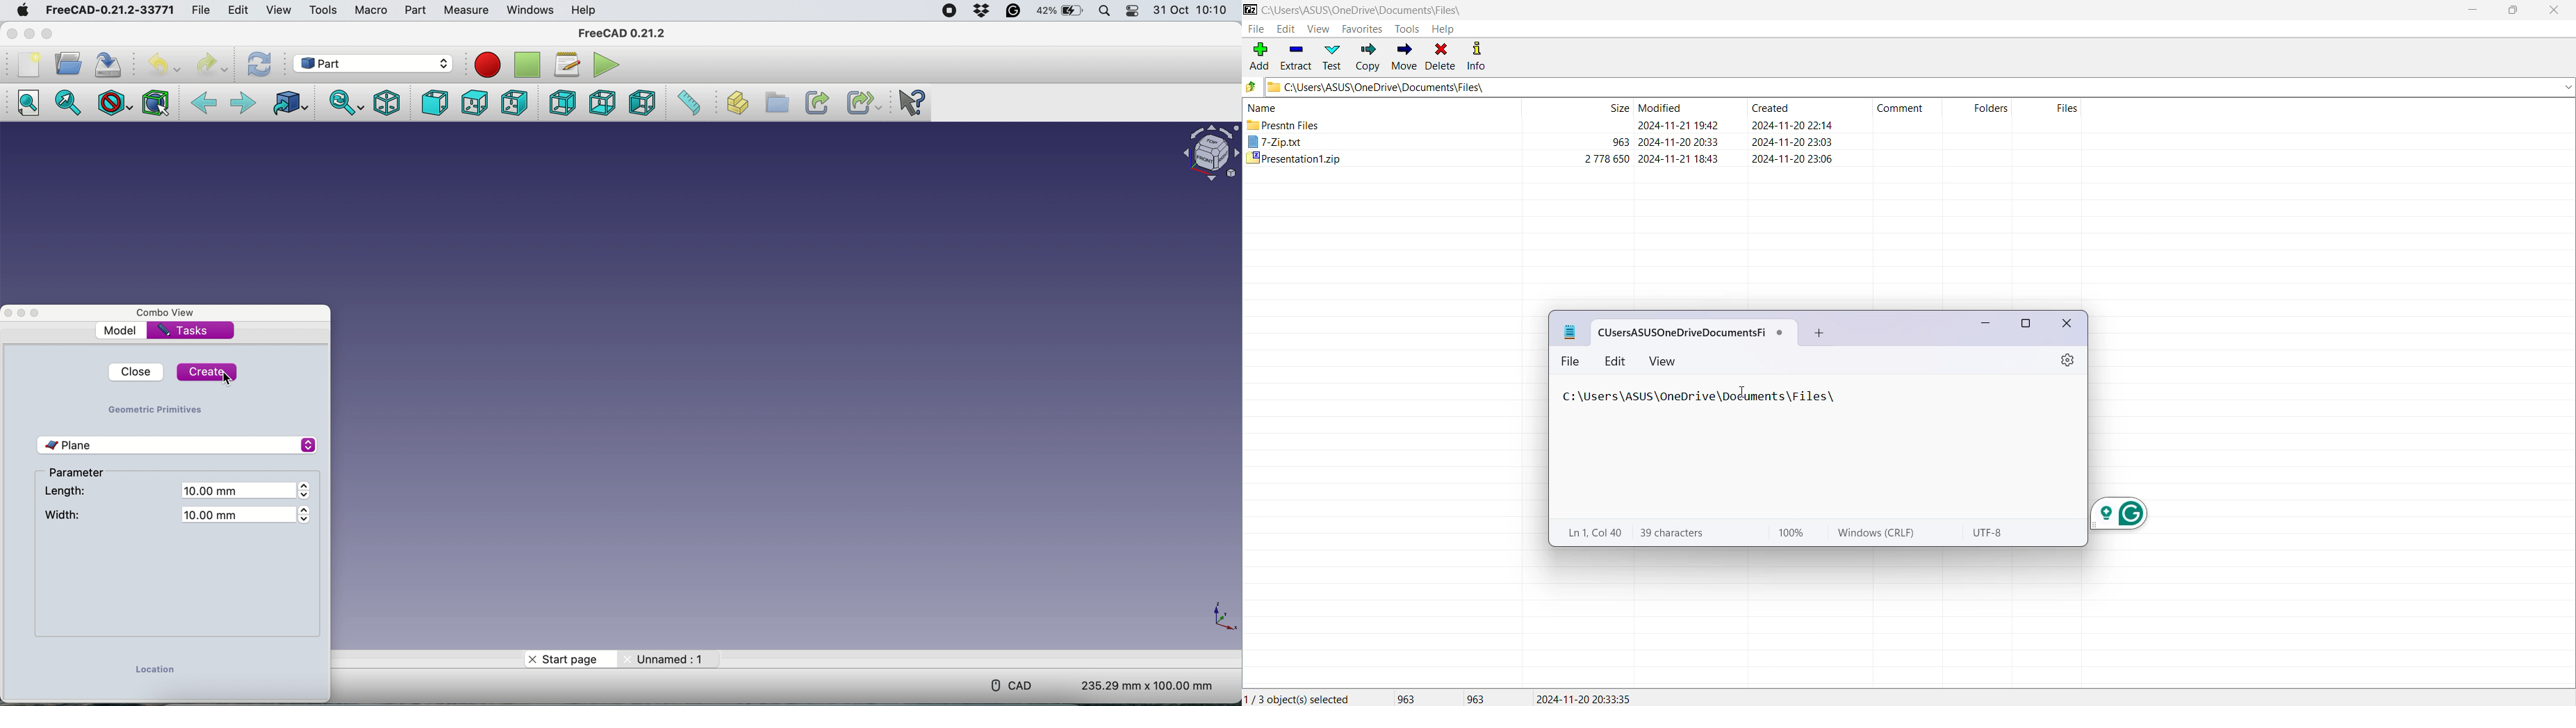 The height and width of the screenshot is (728, 2576). I want to click on Maximize, so click(39, 312).